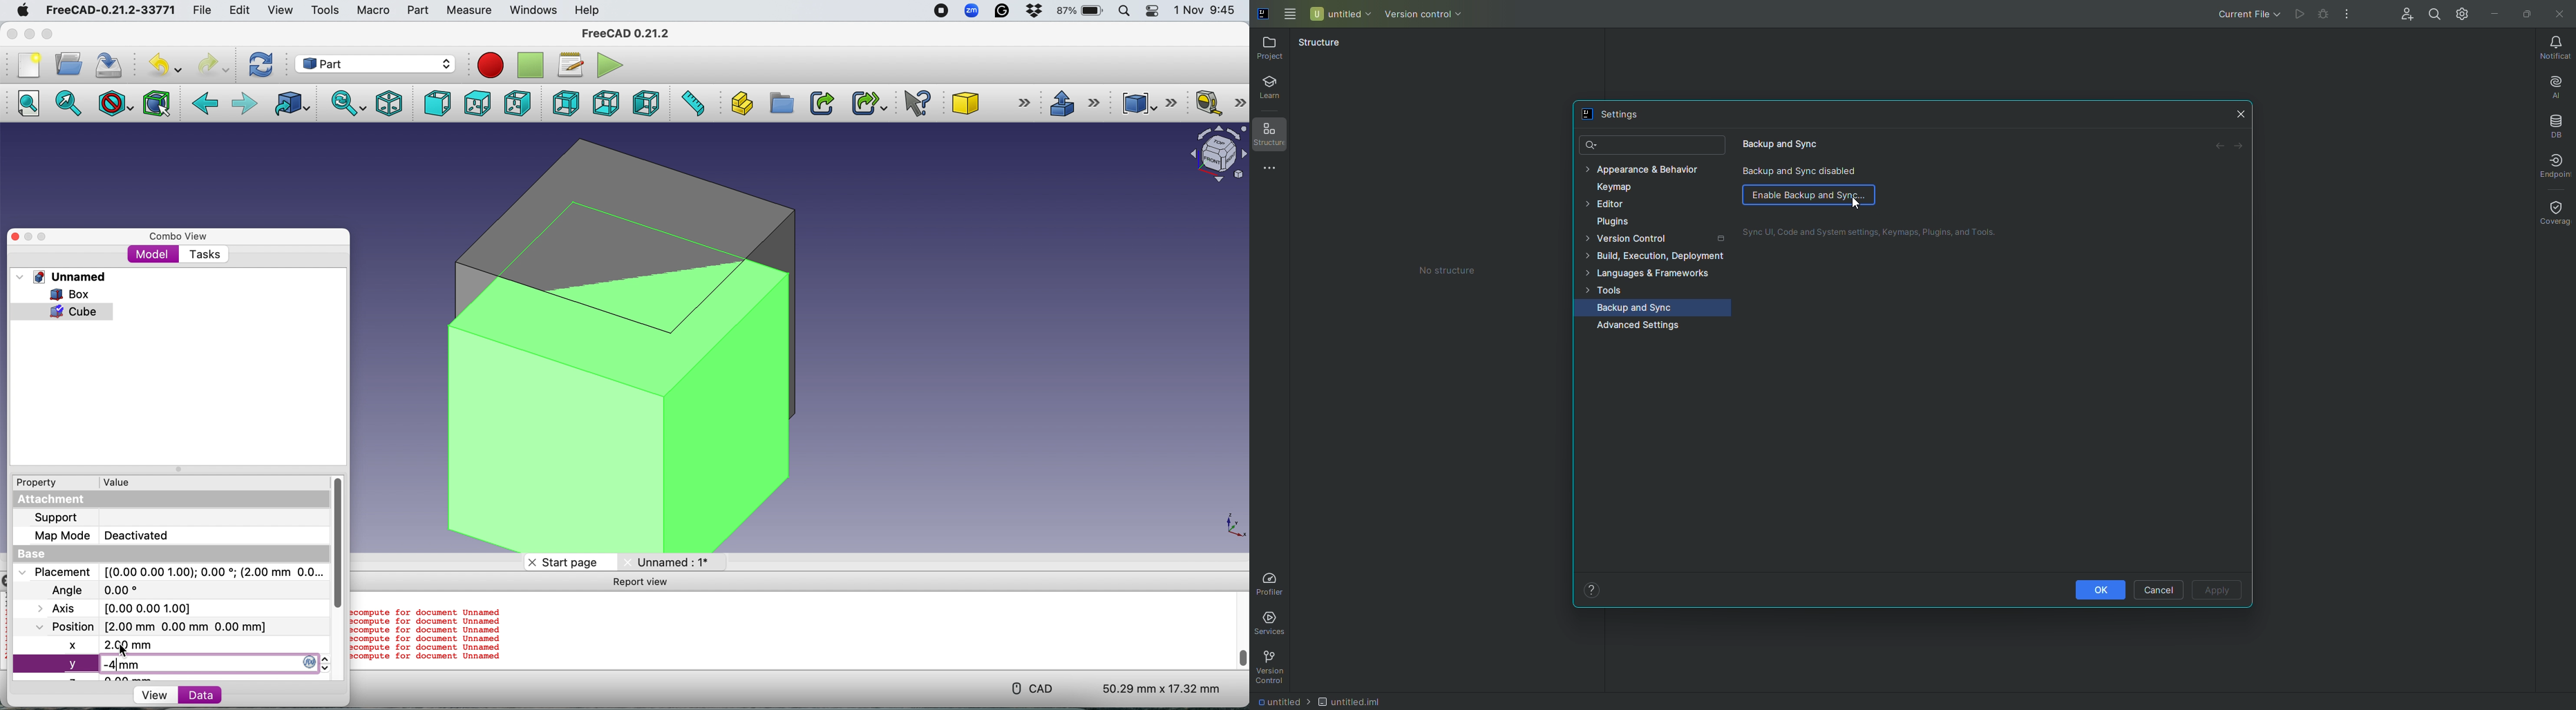  What do you see at coordinates (345, 103) in the screenshot?
I see `Sync view` at bounding box center [345, 103].